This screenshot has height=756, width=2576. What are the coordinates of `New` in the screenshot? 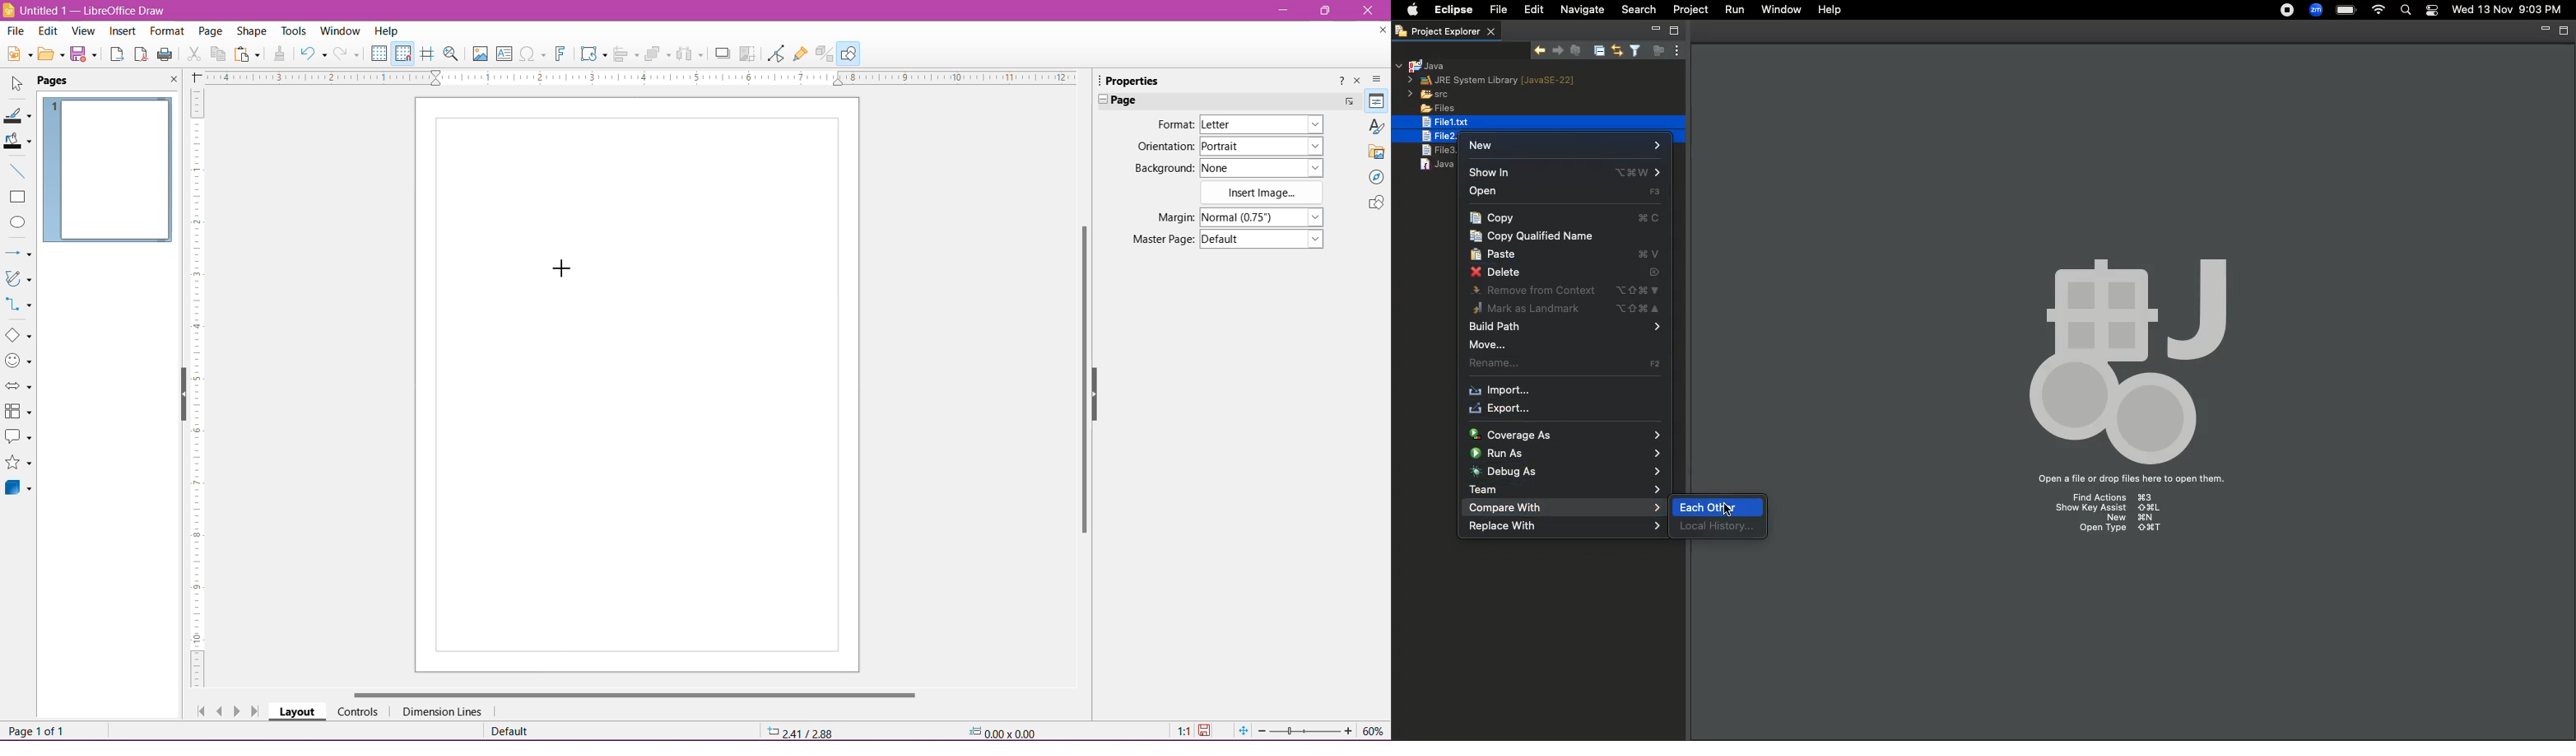 It's located at (17, 53).